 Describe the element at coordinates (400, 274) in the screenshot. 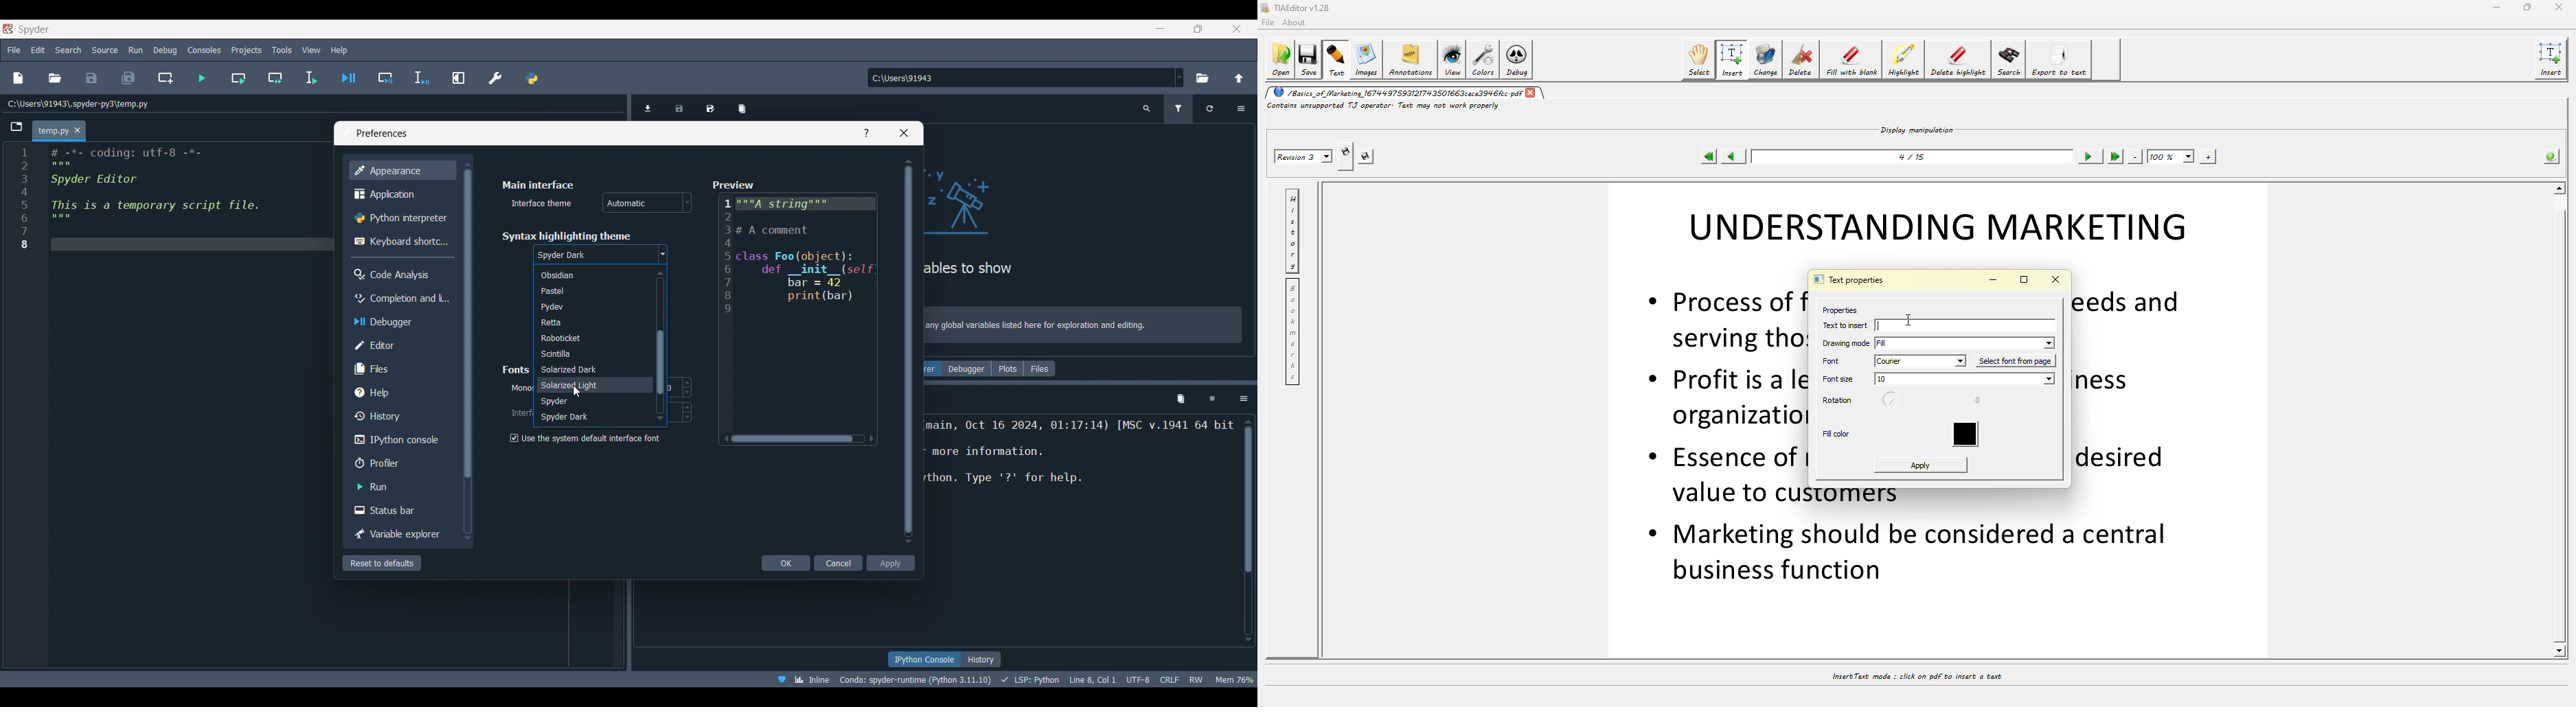

I see `Code analysis` at that location.